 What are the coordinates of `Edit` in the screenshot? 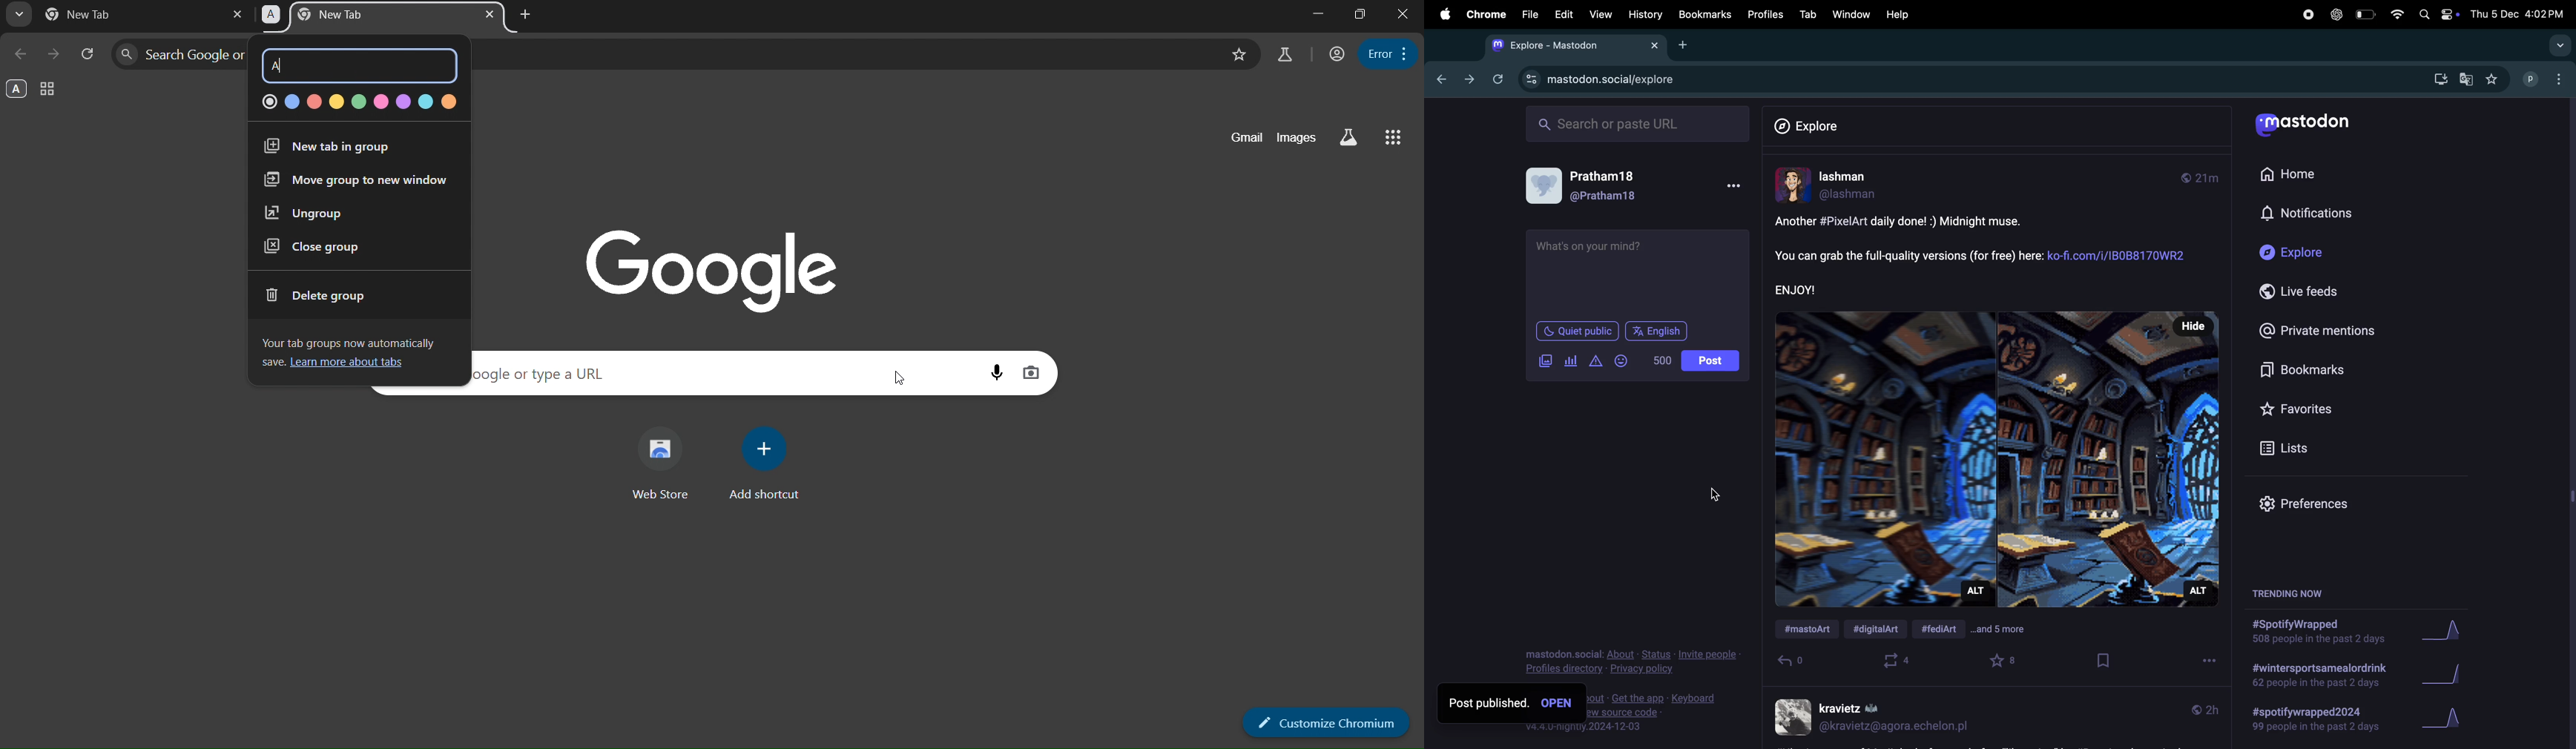 It's located at (1563, 16).